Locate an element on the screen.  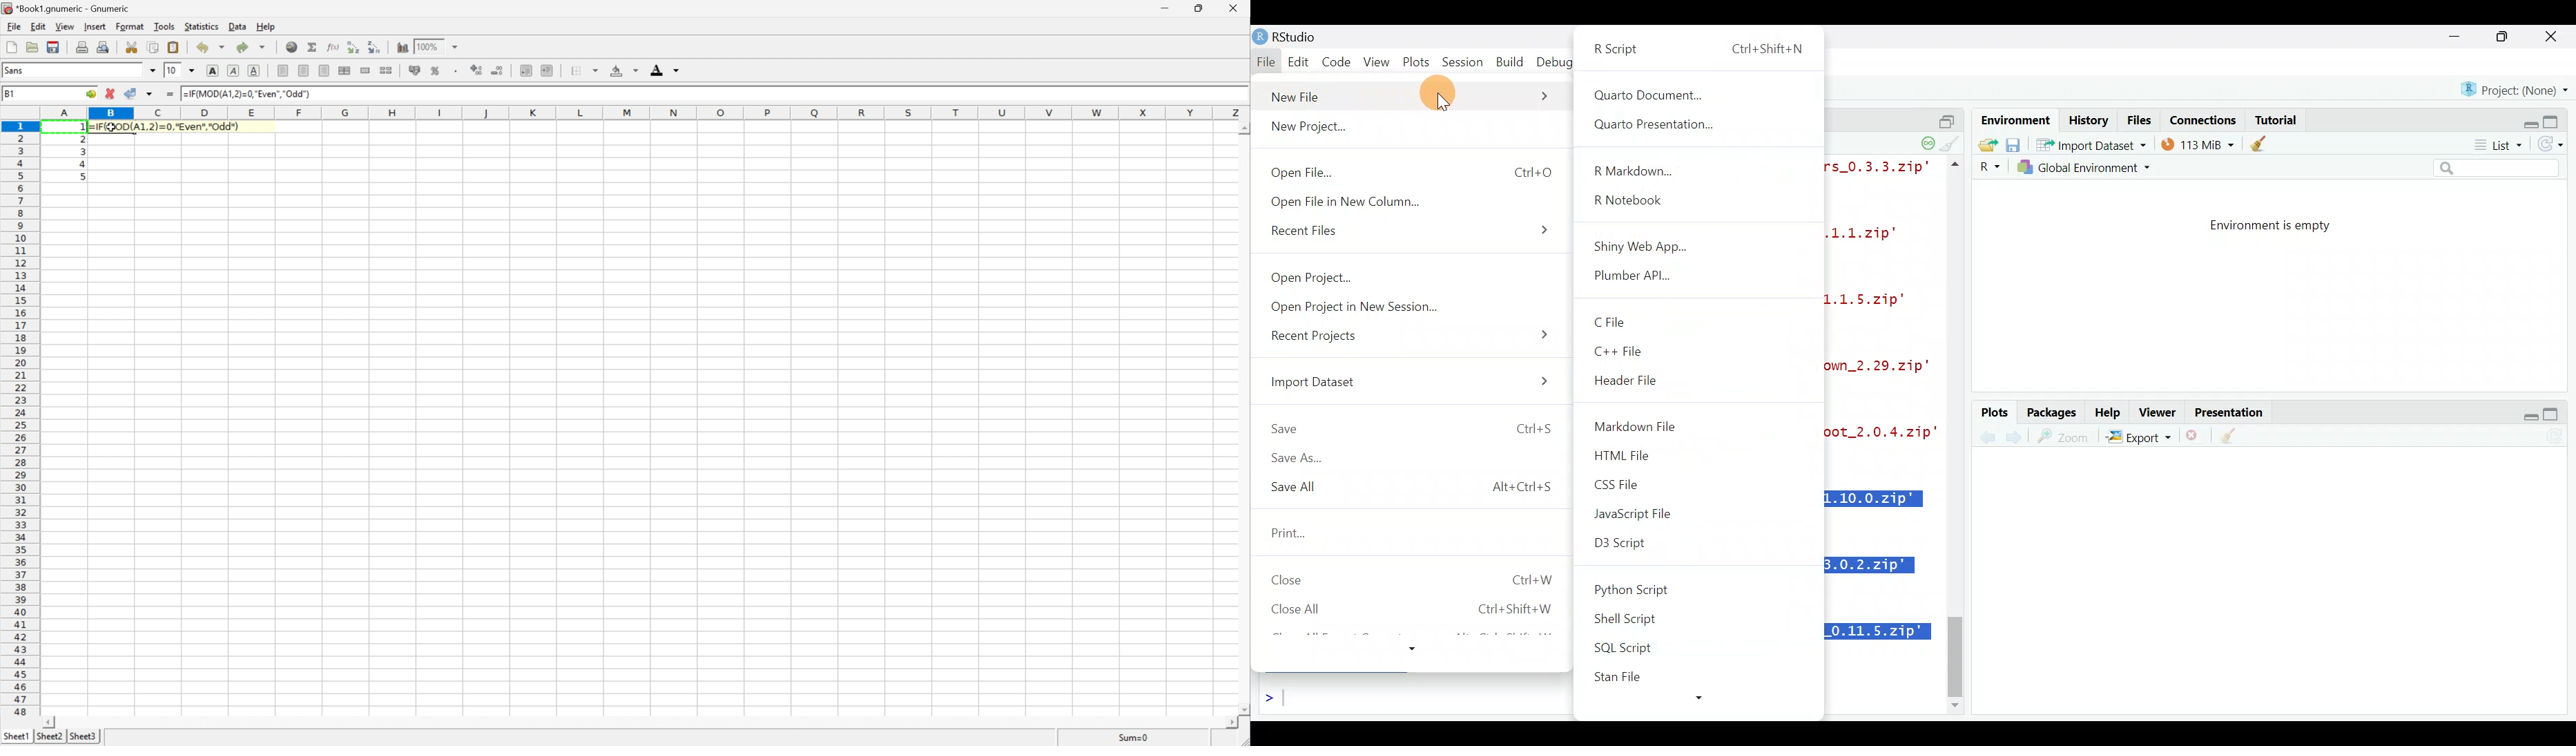
JavaScript file is located at coordinates (1643, 517).